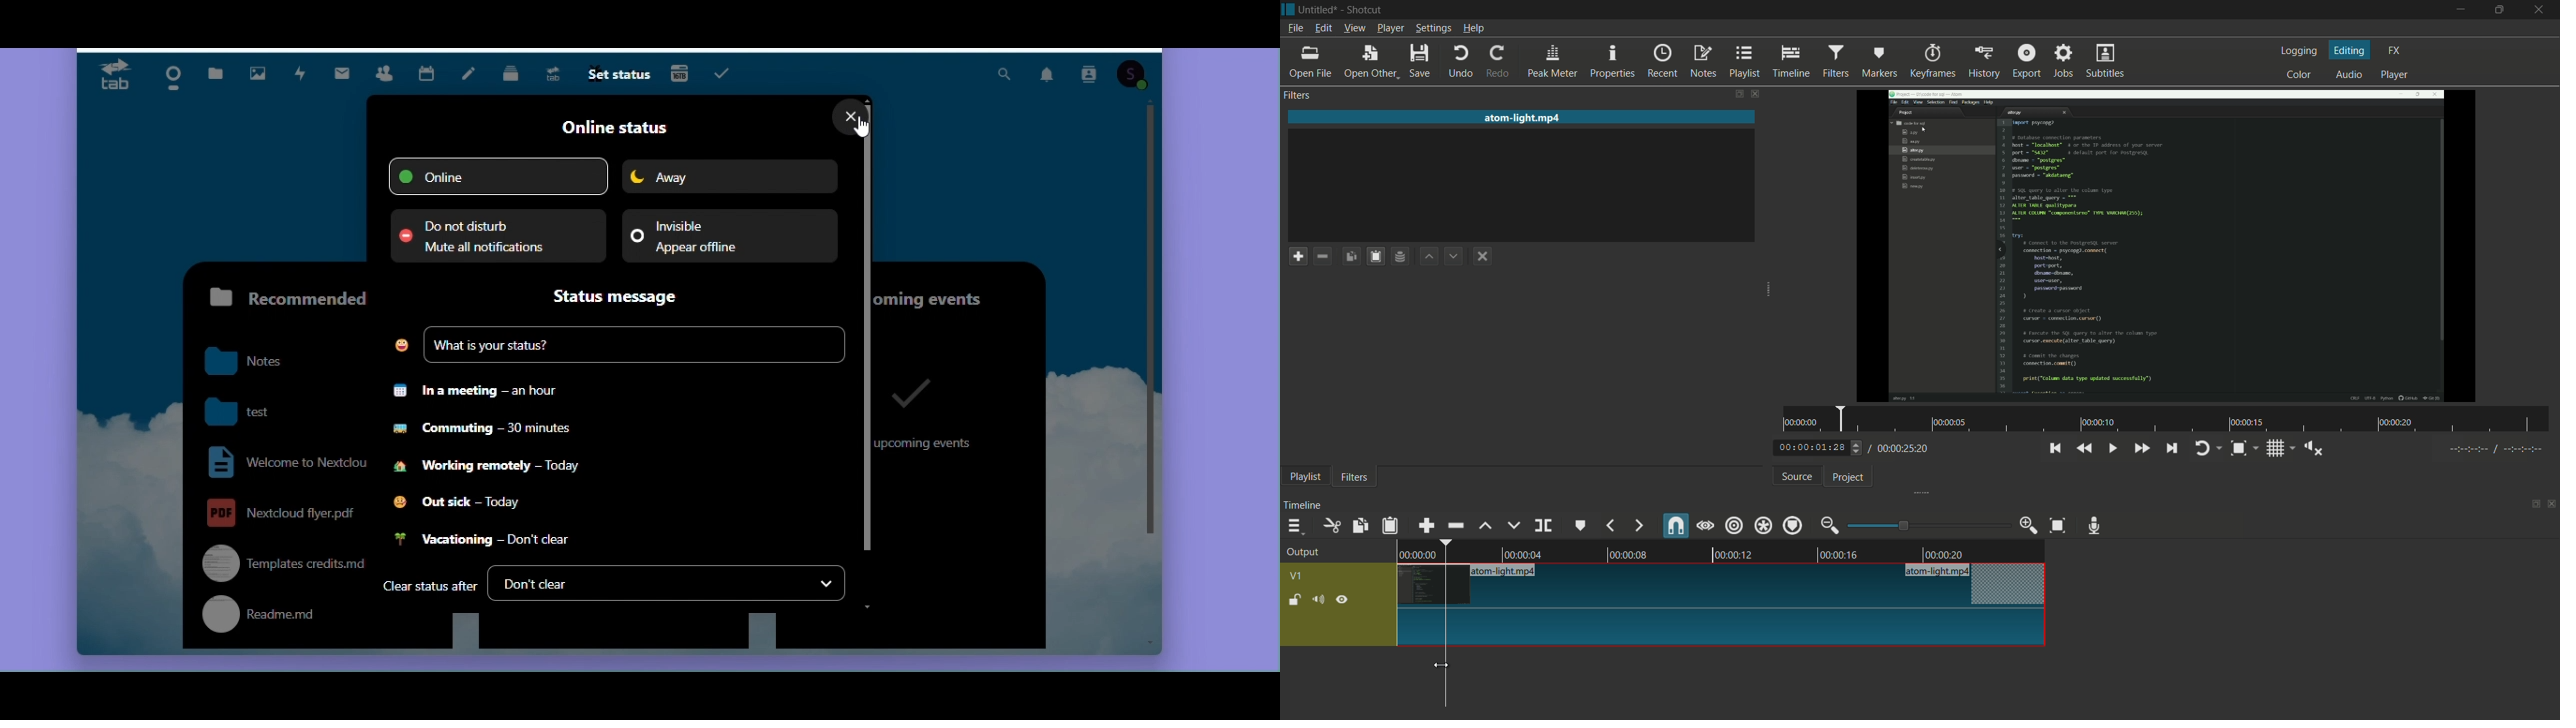 The height and width of the screenshot is (728, 2576). Describe the element at coordinates (1045, 76) in the screenshot. I see `Notification` at that location.